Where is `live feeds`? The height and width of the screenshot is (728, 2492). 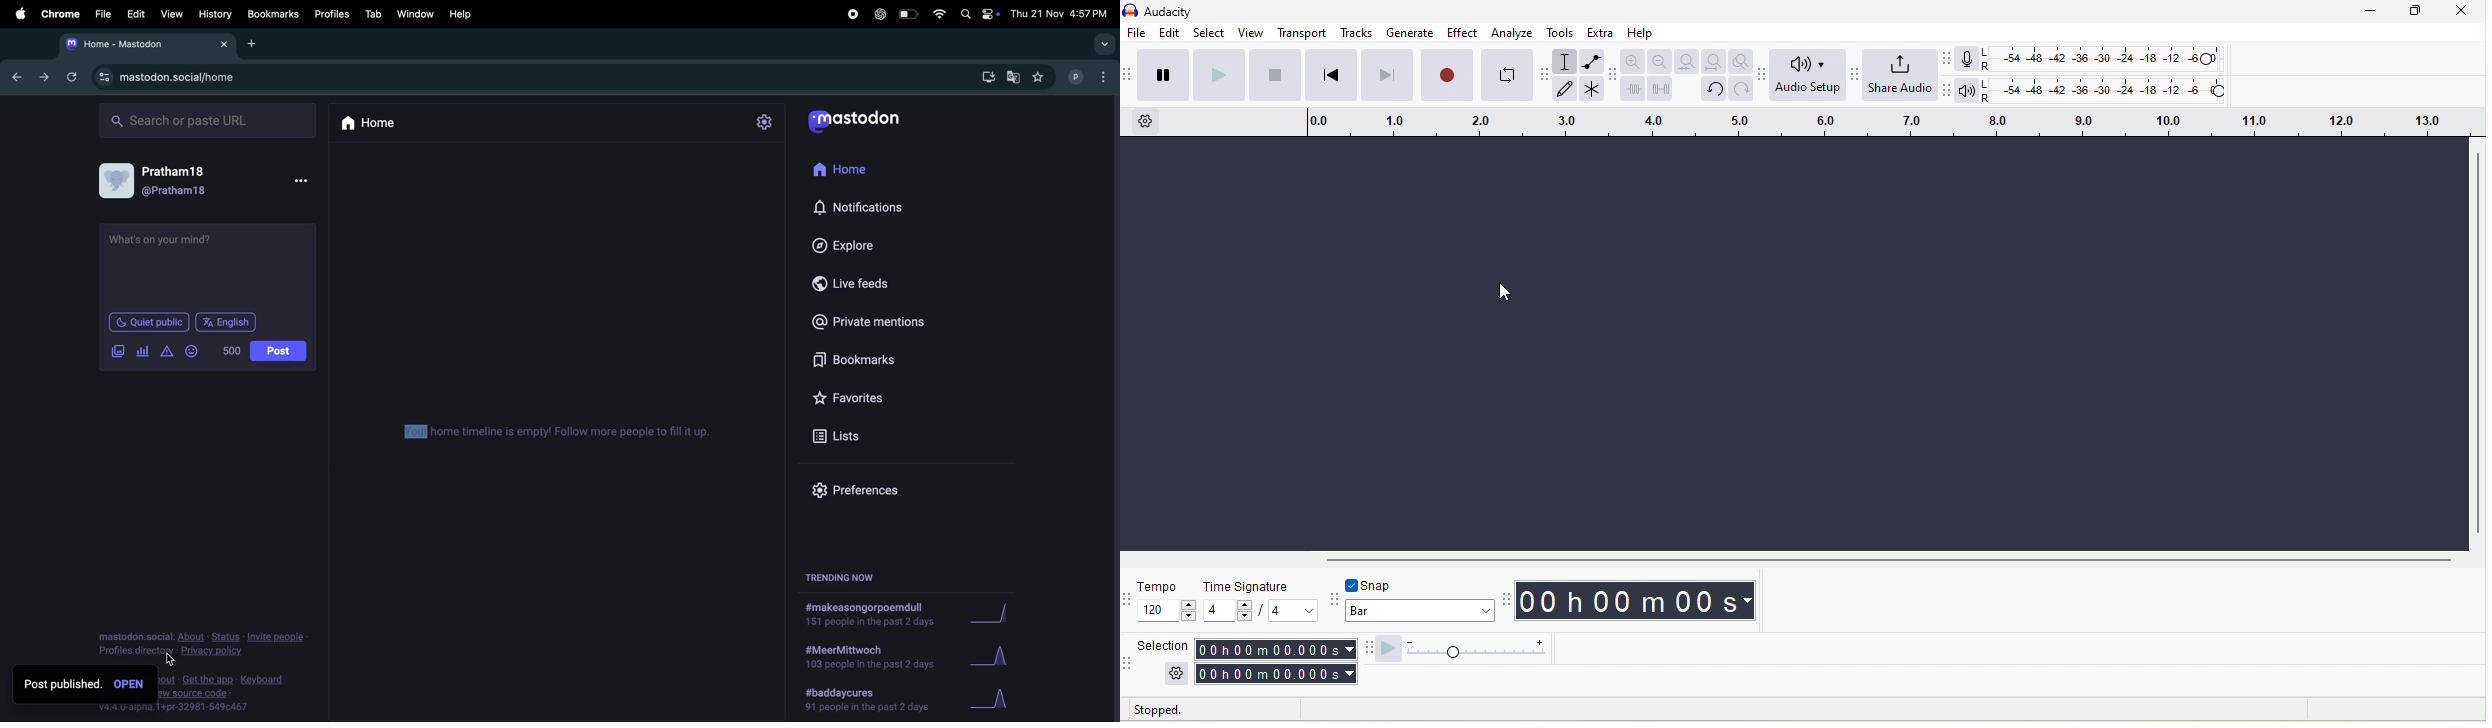
live feeds is located at coordinates (863, 284).